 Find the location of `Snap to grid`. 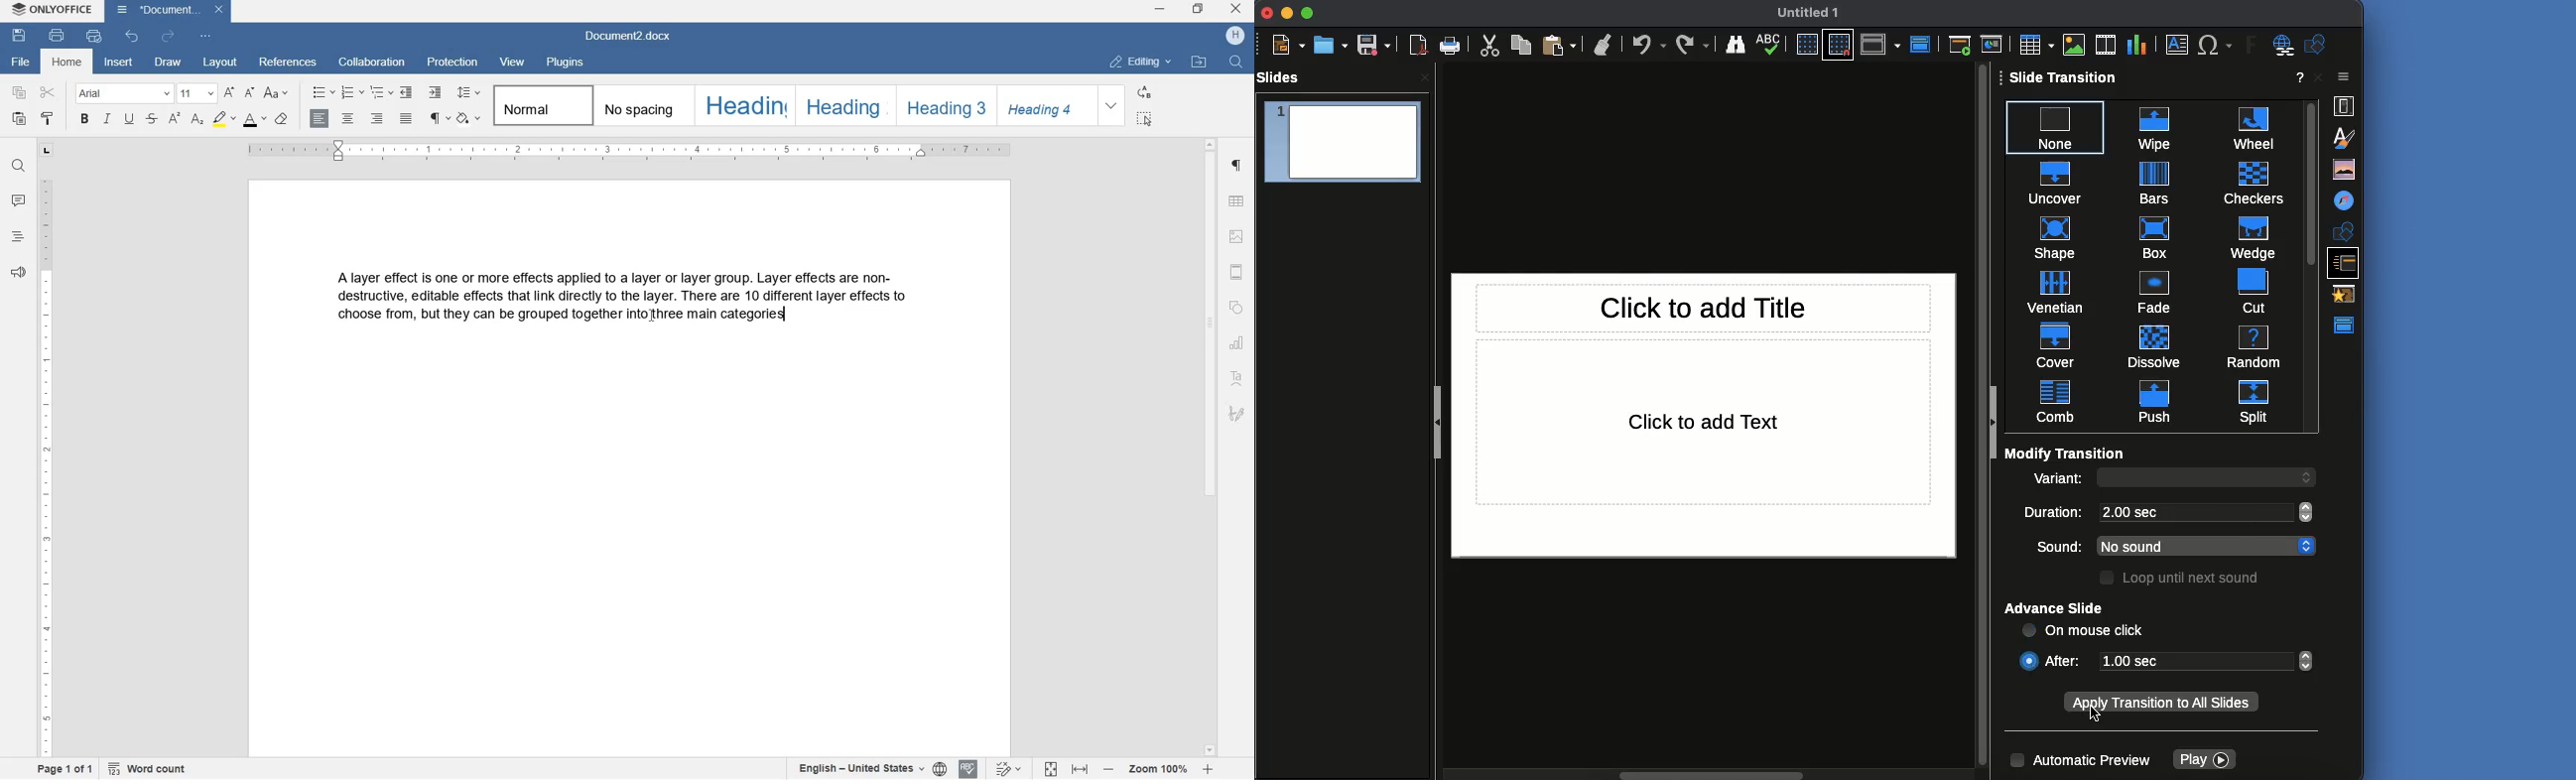

Snap to grid is located at coordinates (1839, 45).